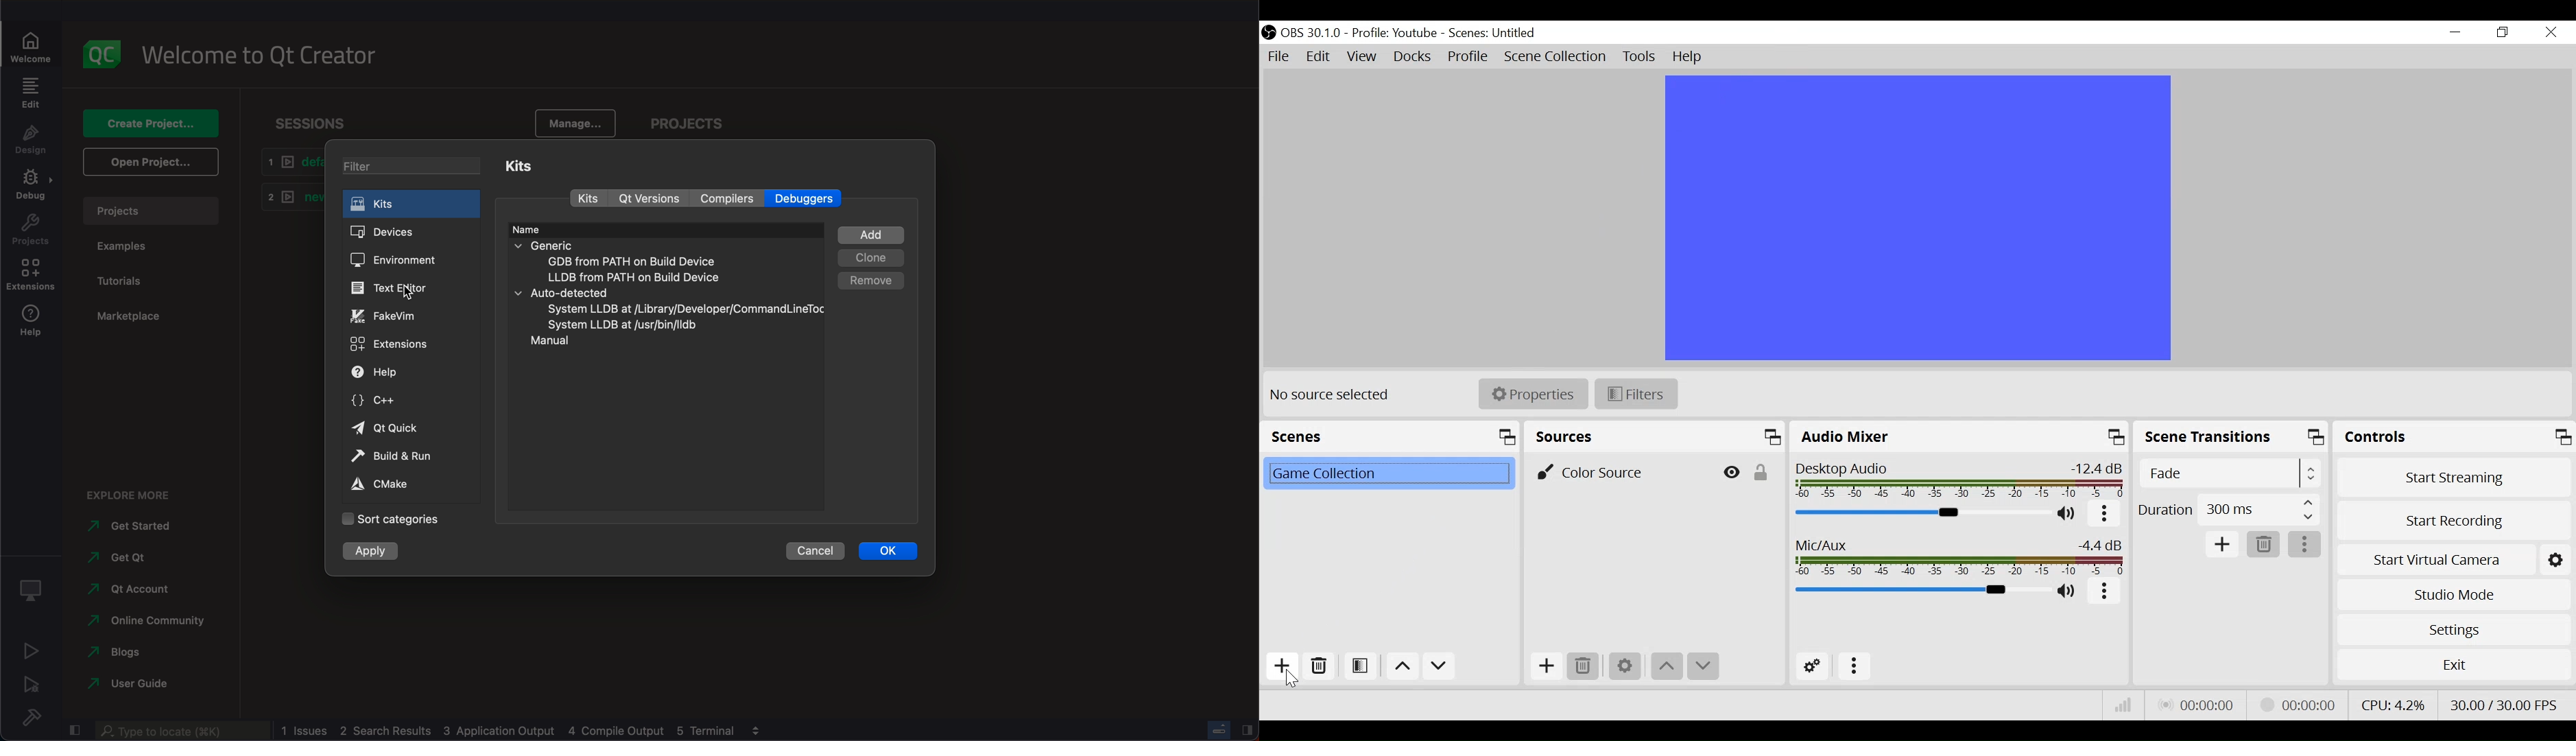 Image resolution: width=2576 pixels, height=756 pixels. What do you see at coordinates (1544, 666) in the screenshot?
I see `Add` at bounding box center [1544, 666].